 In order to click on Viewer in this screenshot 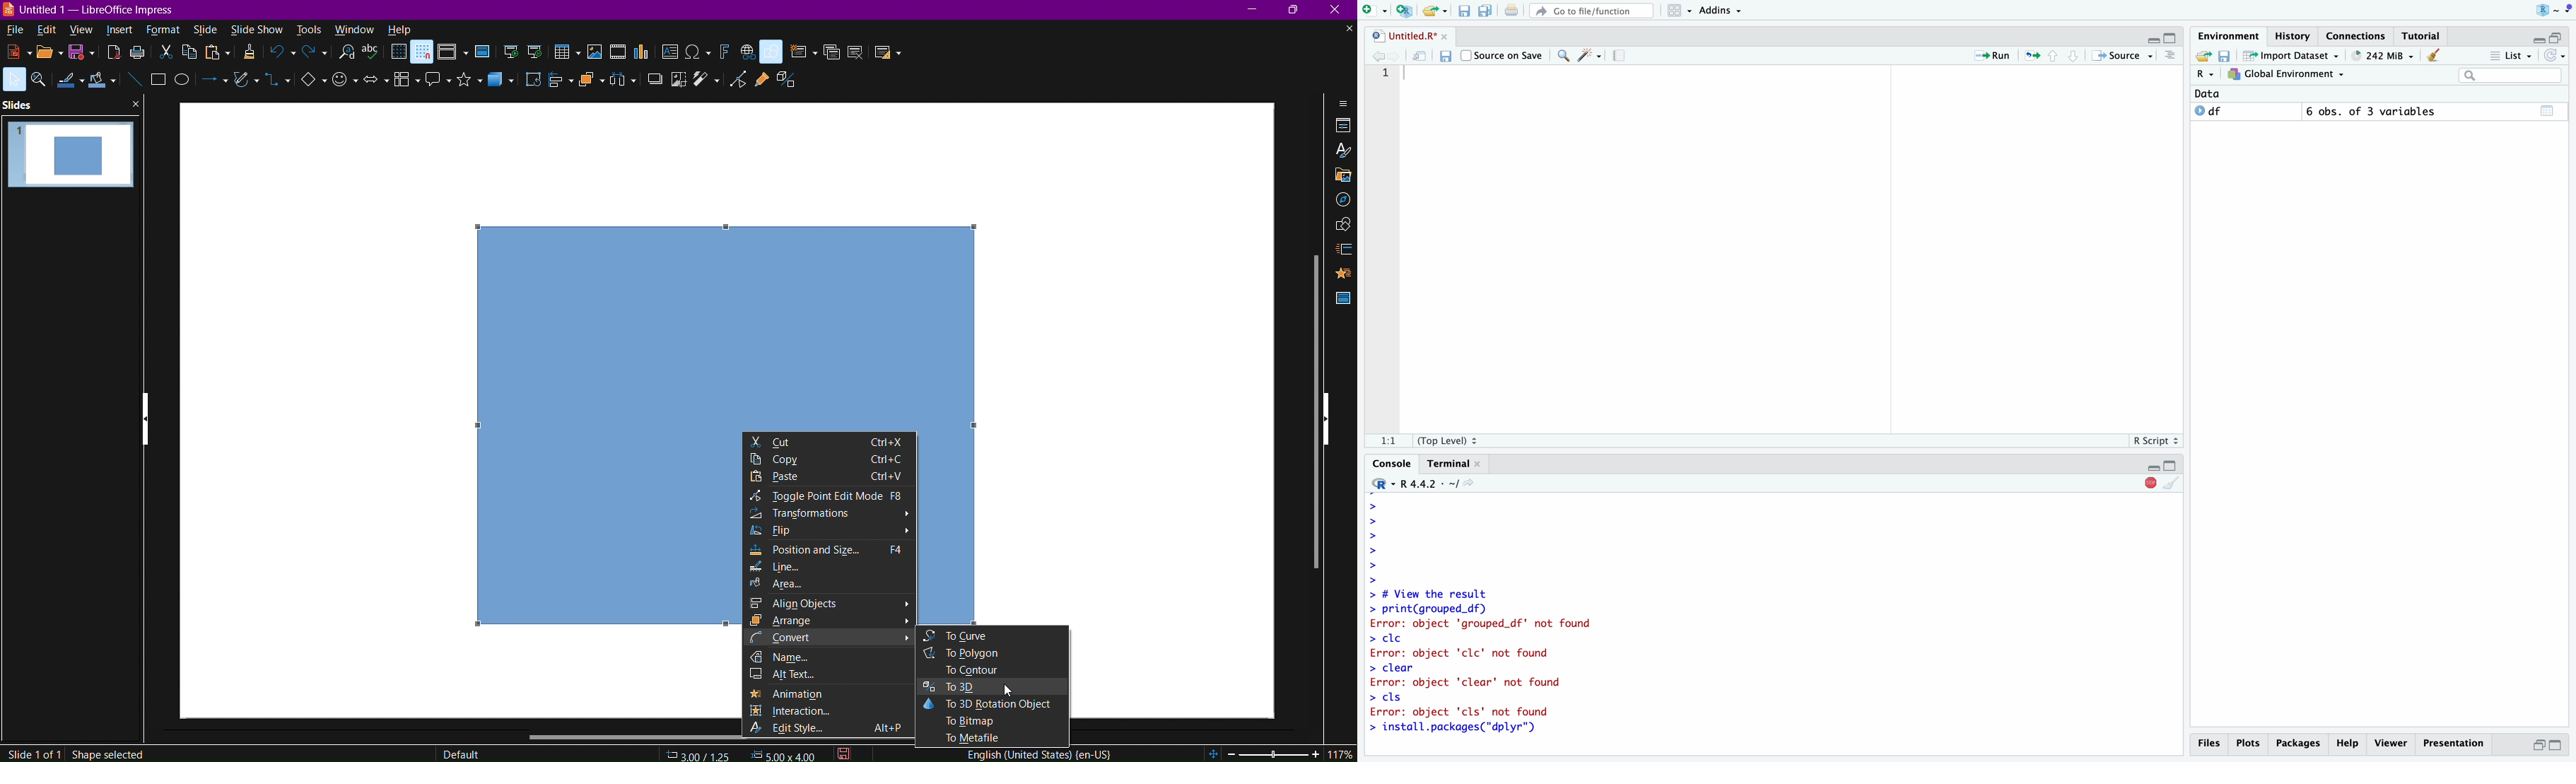, I will do `click(2392, 743)`.